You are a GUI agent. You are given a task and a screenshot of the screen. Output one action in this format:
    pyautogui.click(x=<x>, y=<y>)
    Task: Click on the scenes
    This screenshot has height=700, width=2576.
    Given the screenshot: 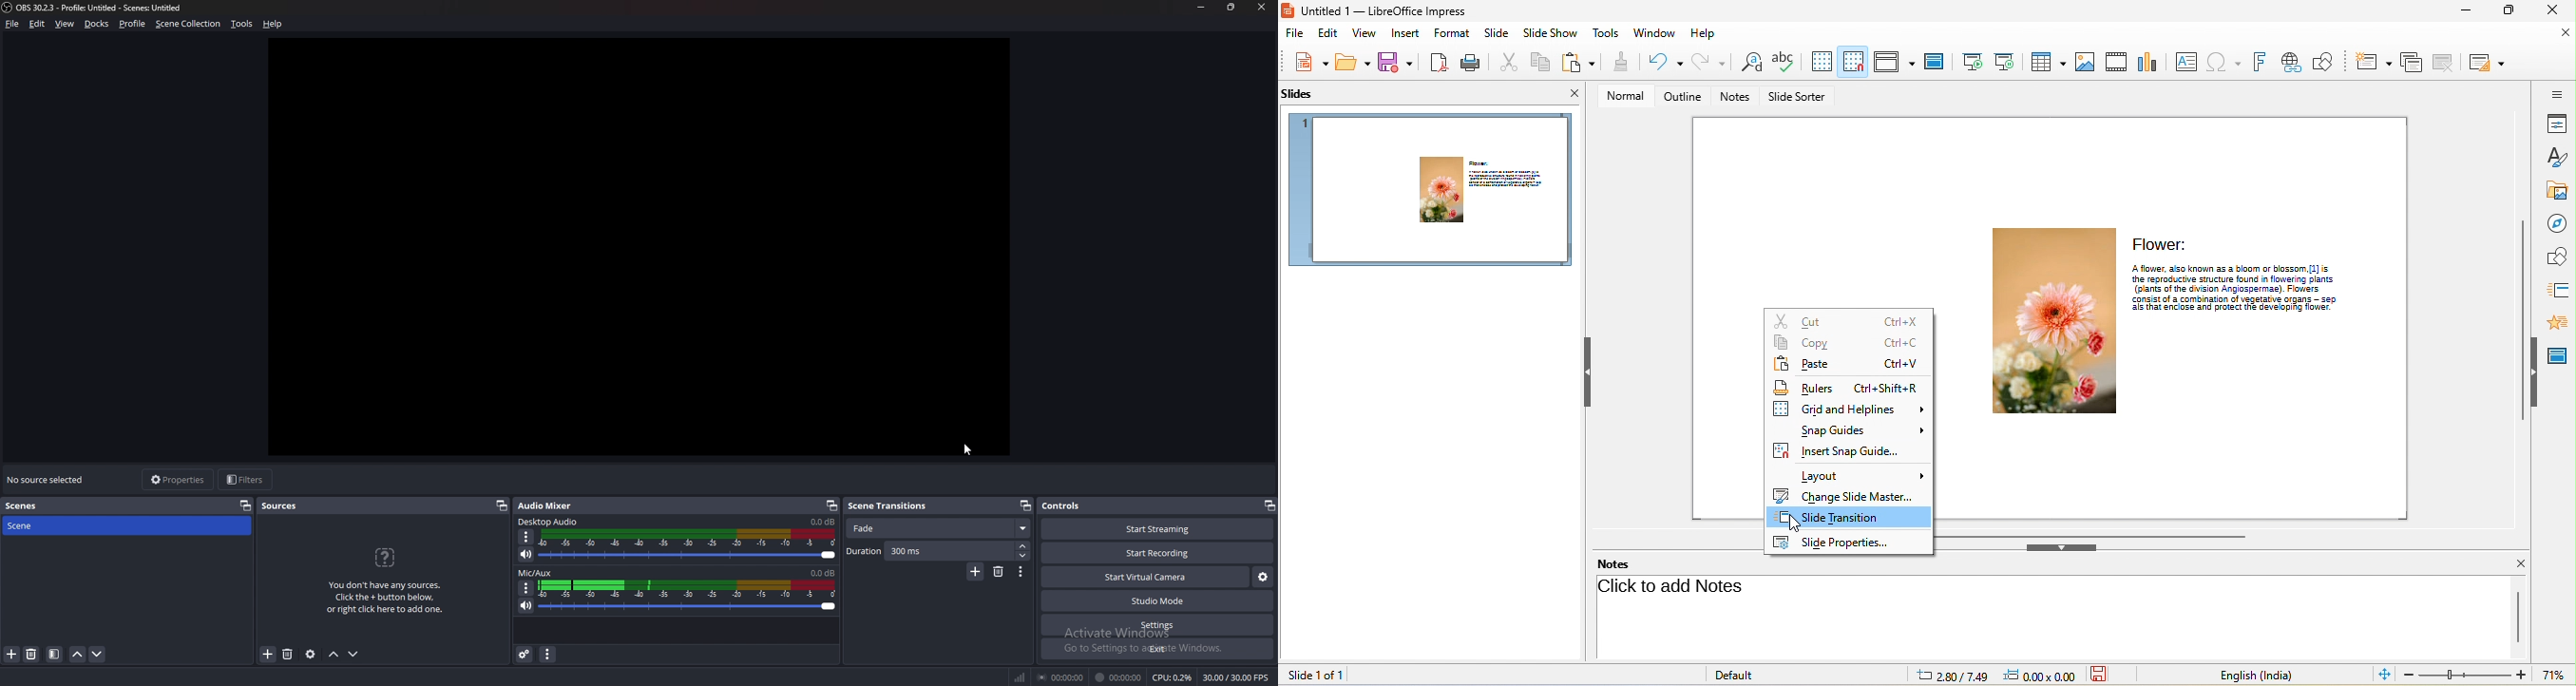 What is the action you would take?
    pyautogui.click(x=29, y=505)
    